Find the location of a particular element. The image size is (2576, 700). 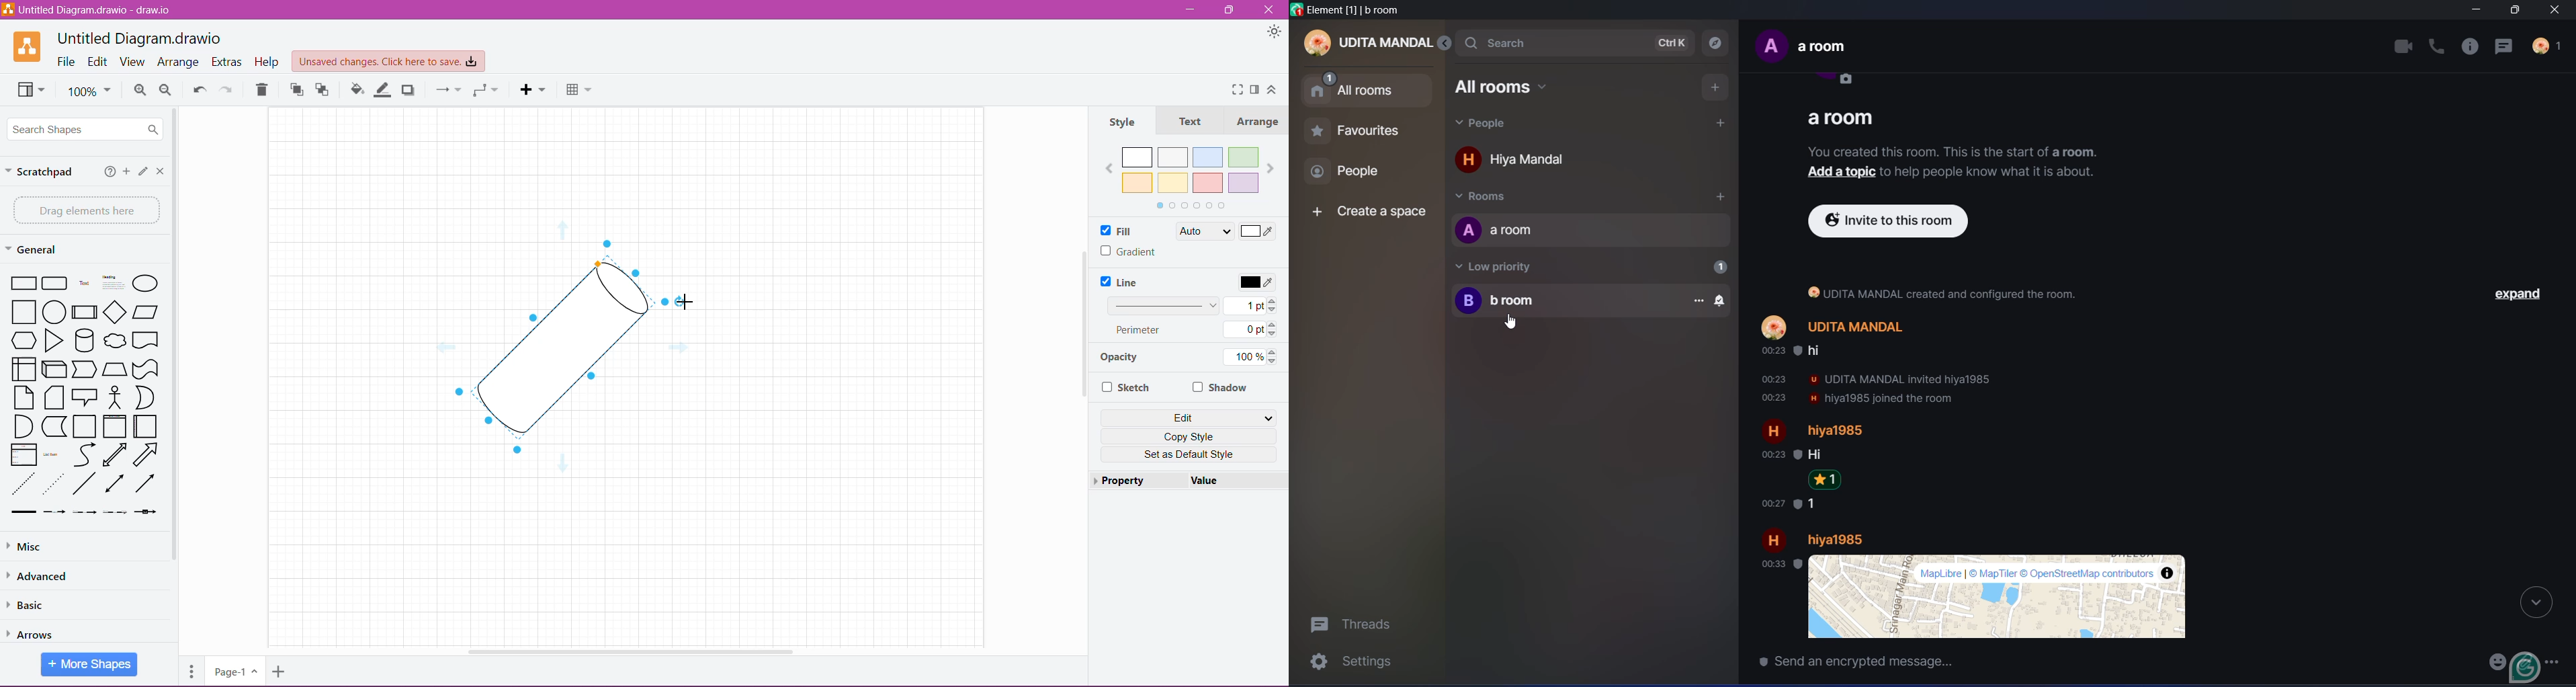

Search Shapes is located at coordinates (87, 130).